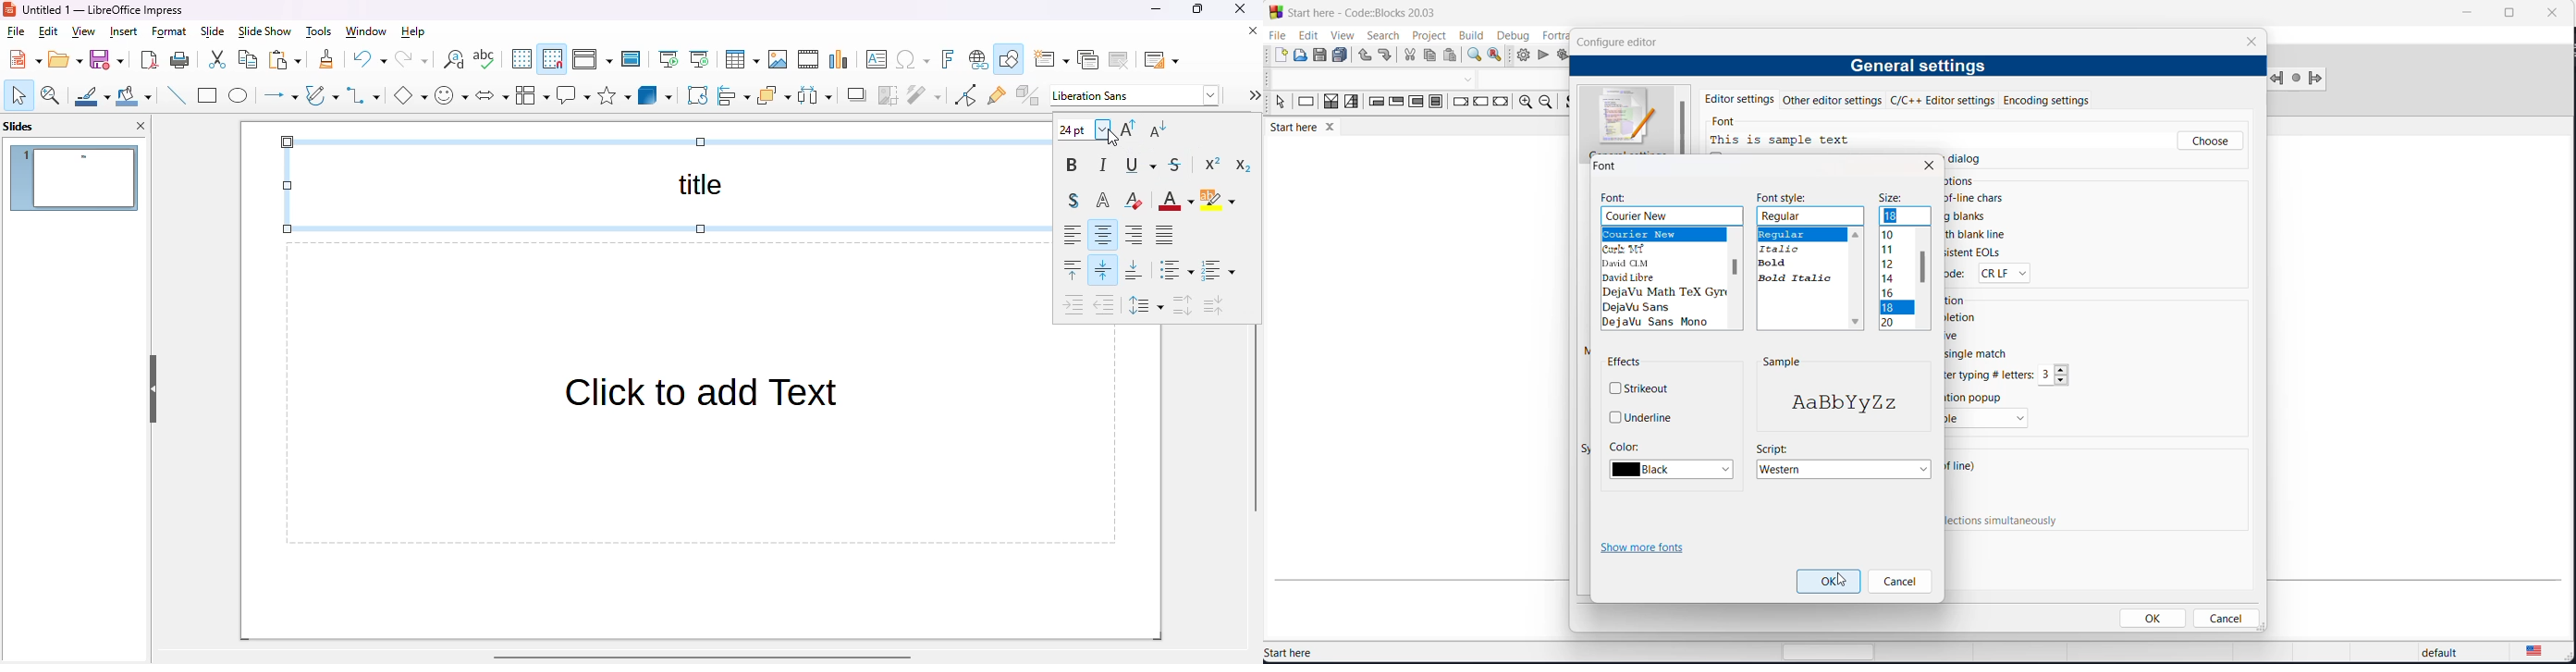 The width and height of the screenshot is (2576, 672). Describe the element at coordinates (1802, 255) in the screenshot. I see `font style options` at that location.